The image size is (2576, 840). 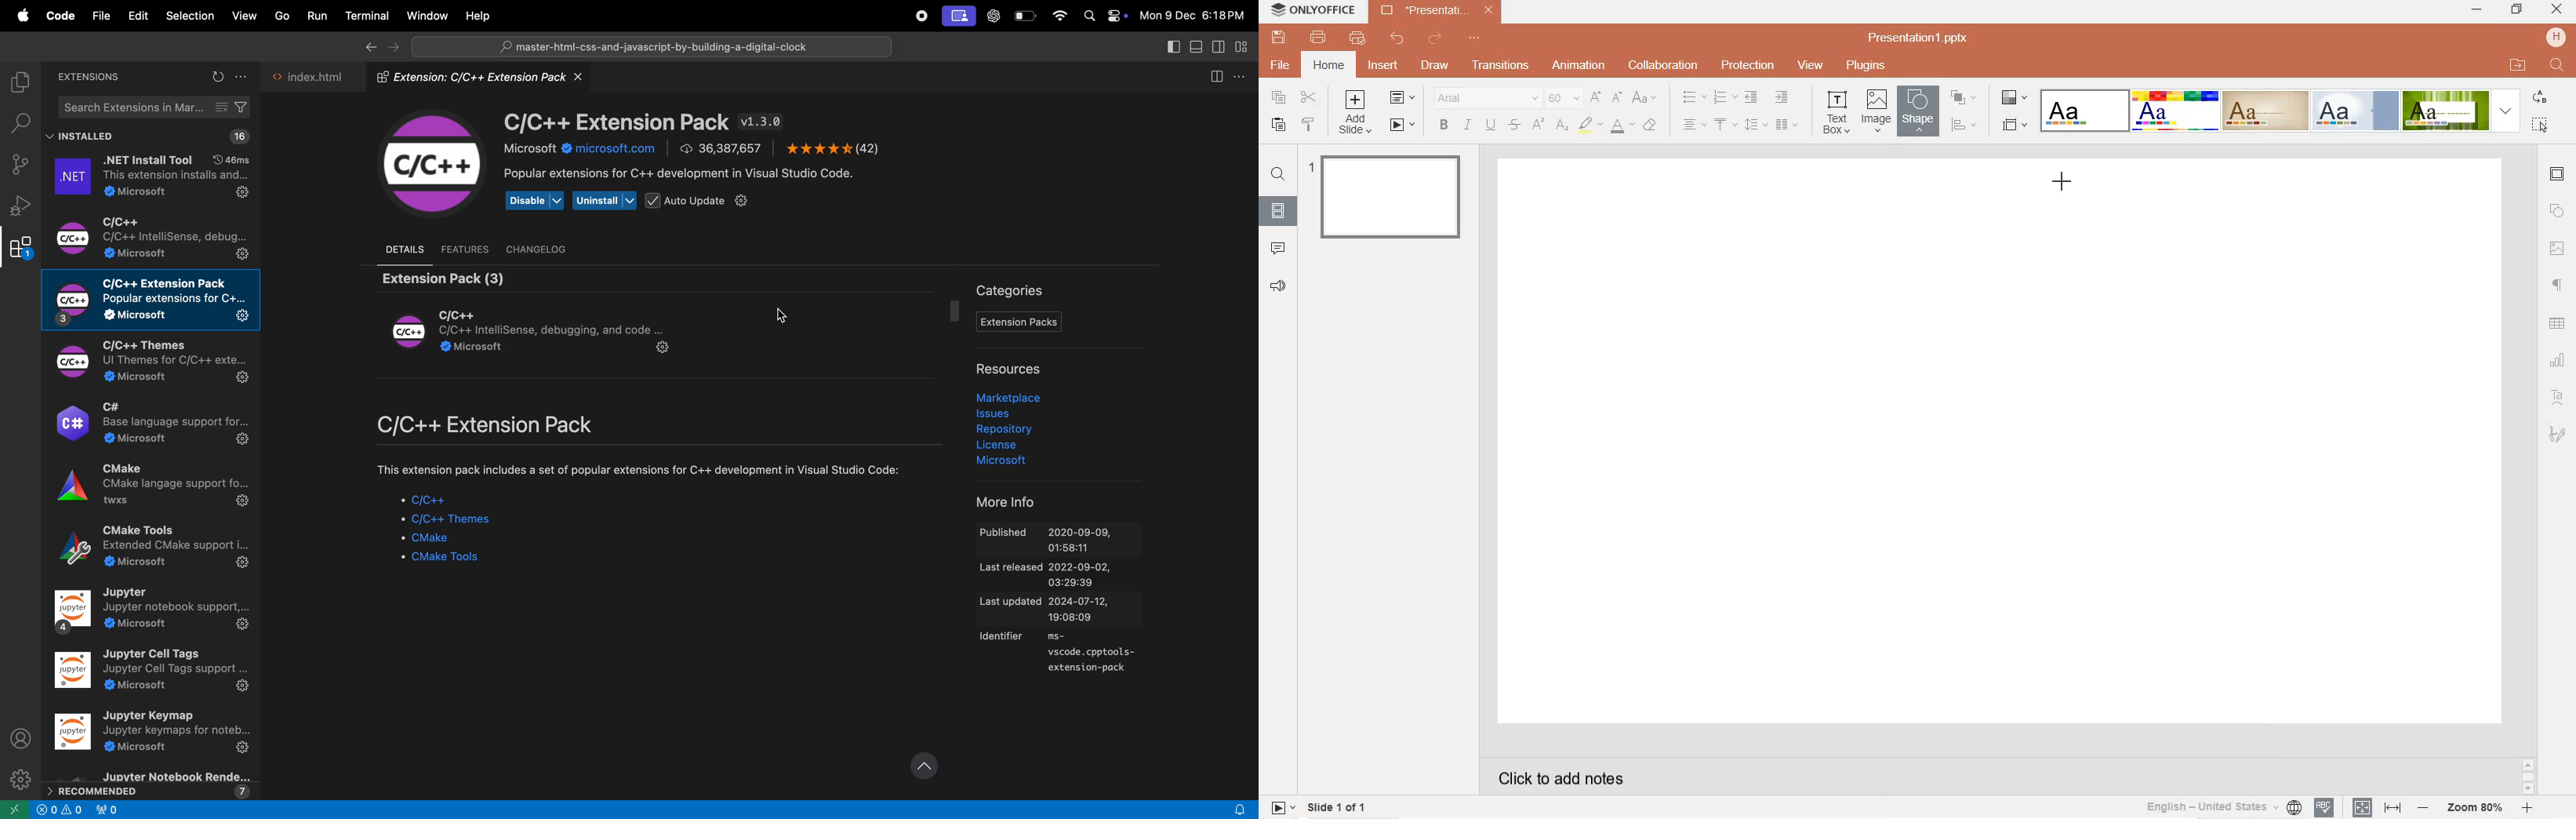 What do you see at coordinates (236, 137) in the screenshot?
I see `16` at bounding box center [236, 137].